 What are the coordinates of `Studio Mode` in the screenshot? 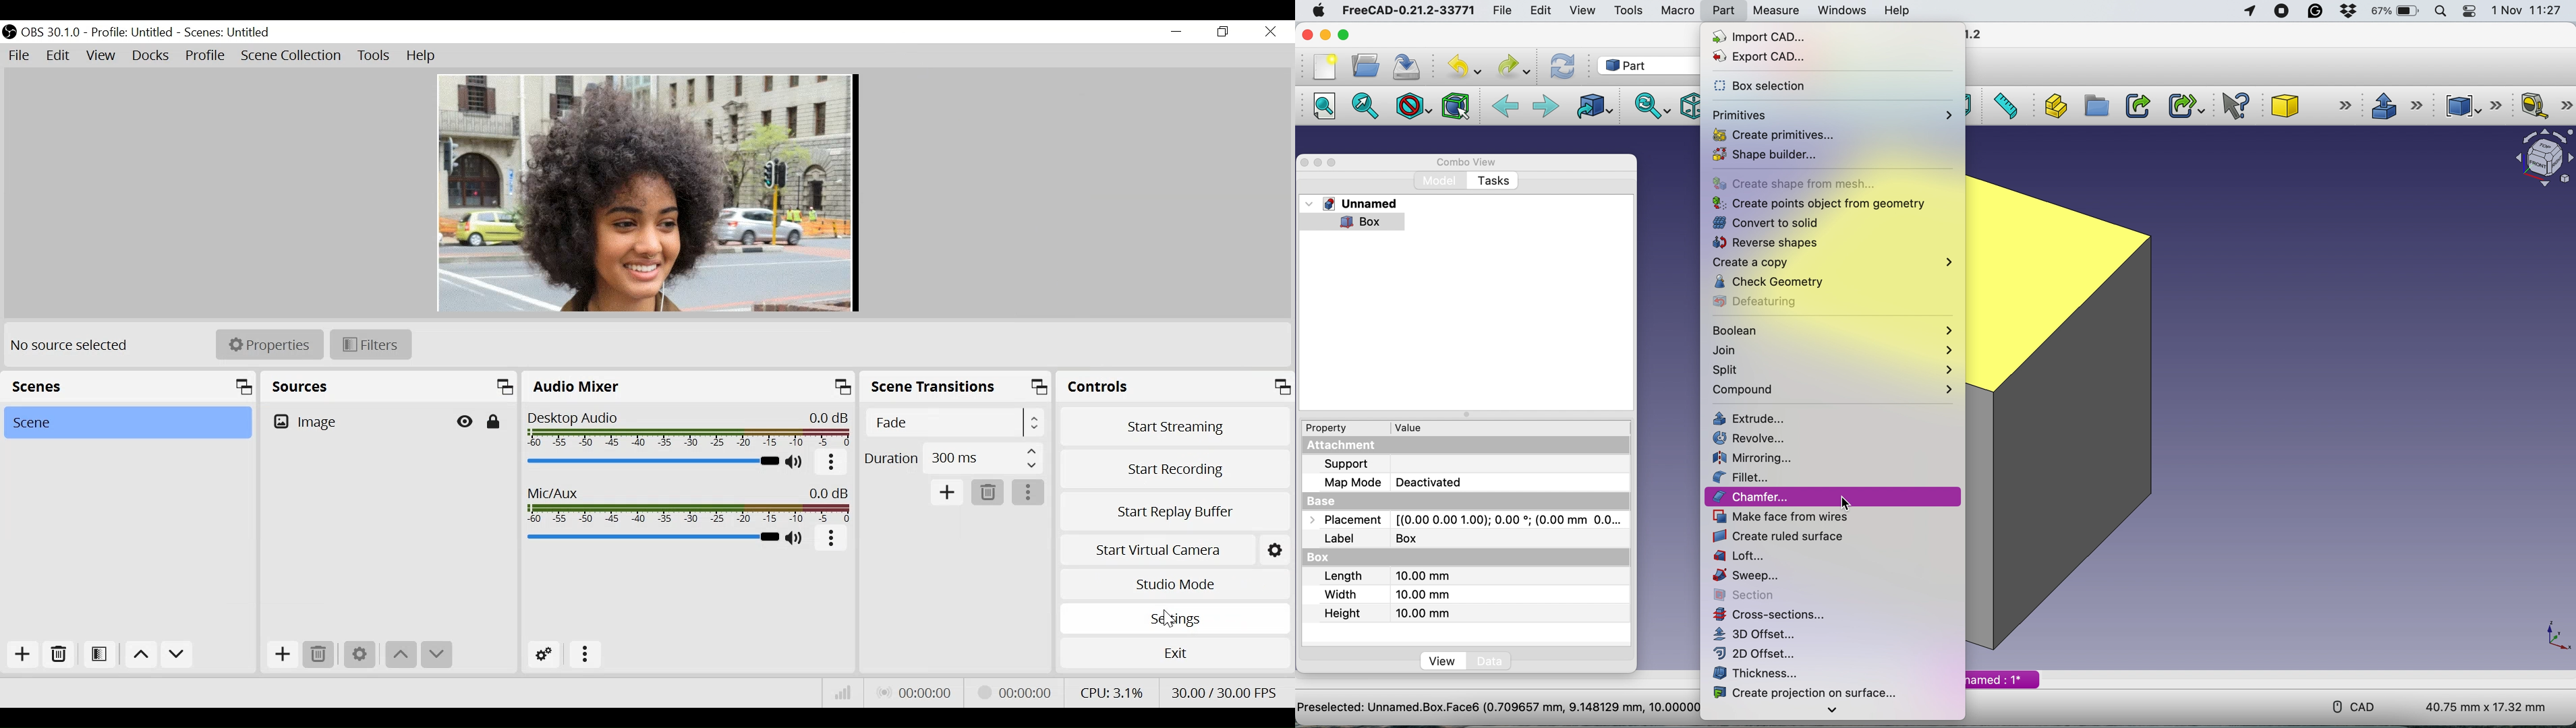 It's located at (1173, 585).